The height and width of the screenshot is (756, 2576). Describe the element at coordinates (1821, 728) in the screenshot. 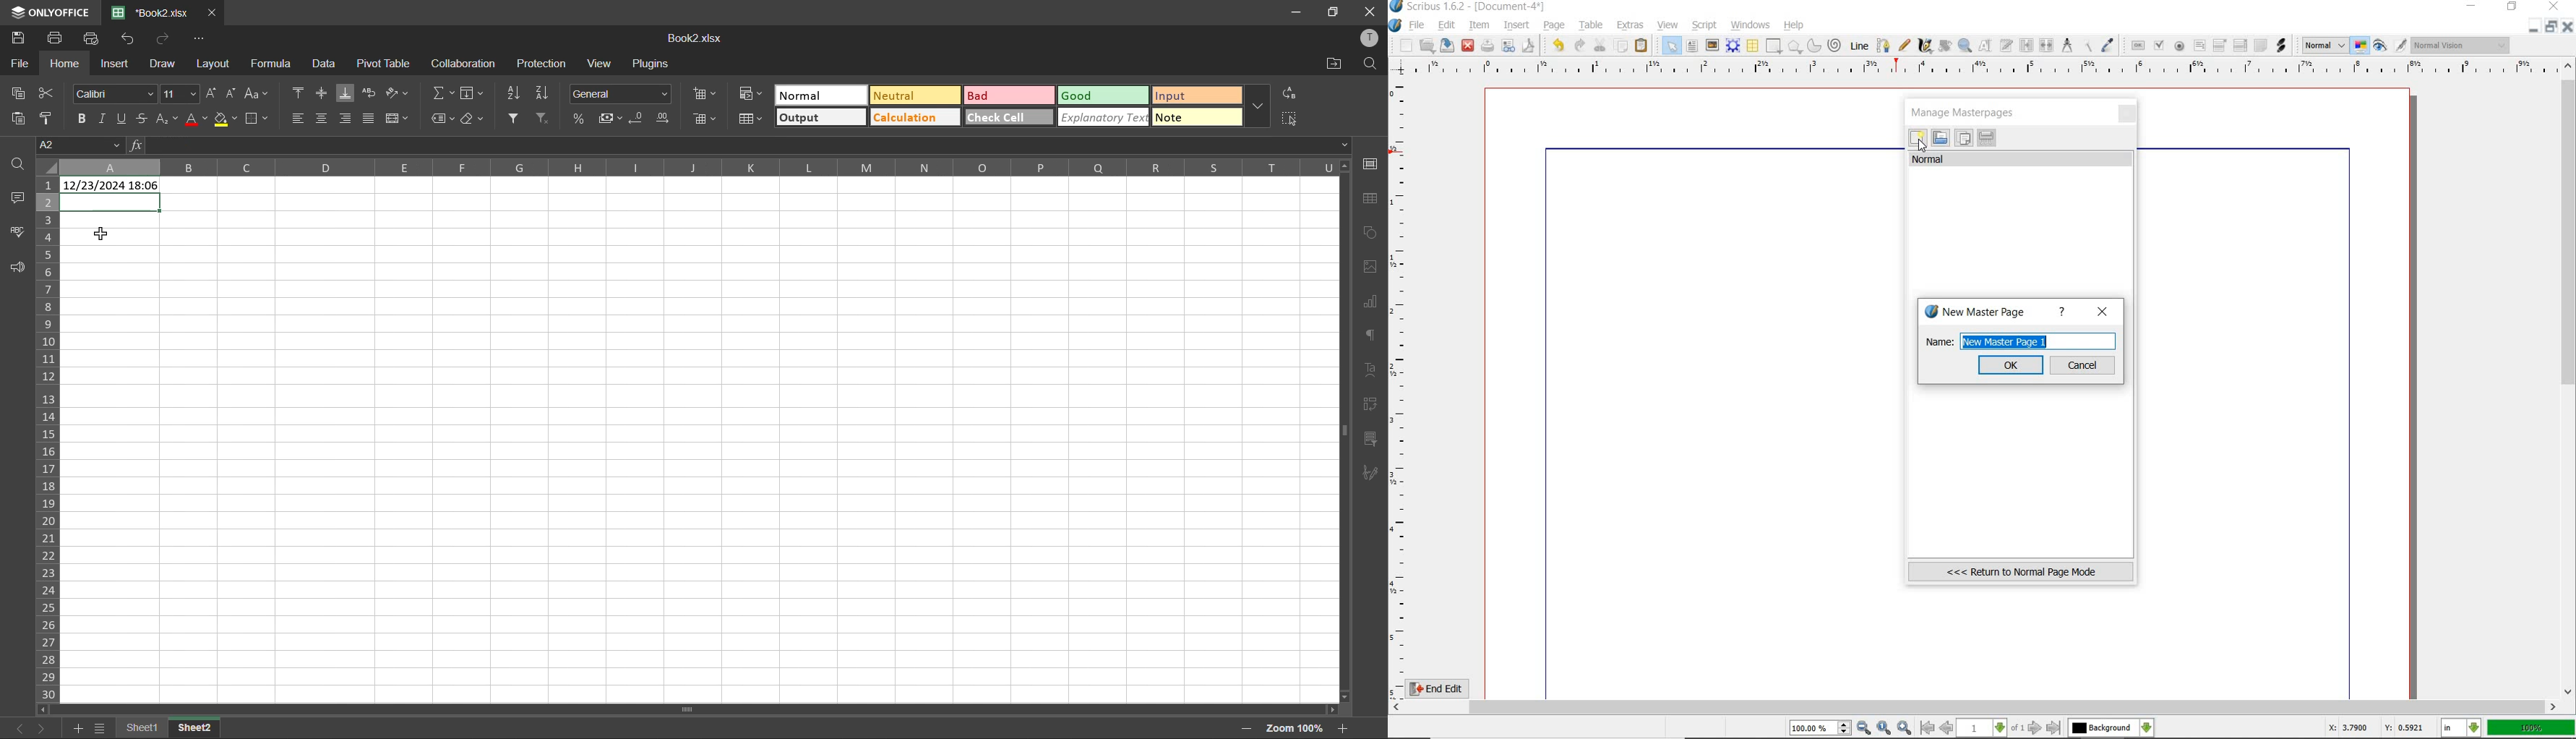

I see `100.00%` at that location.